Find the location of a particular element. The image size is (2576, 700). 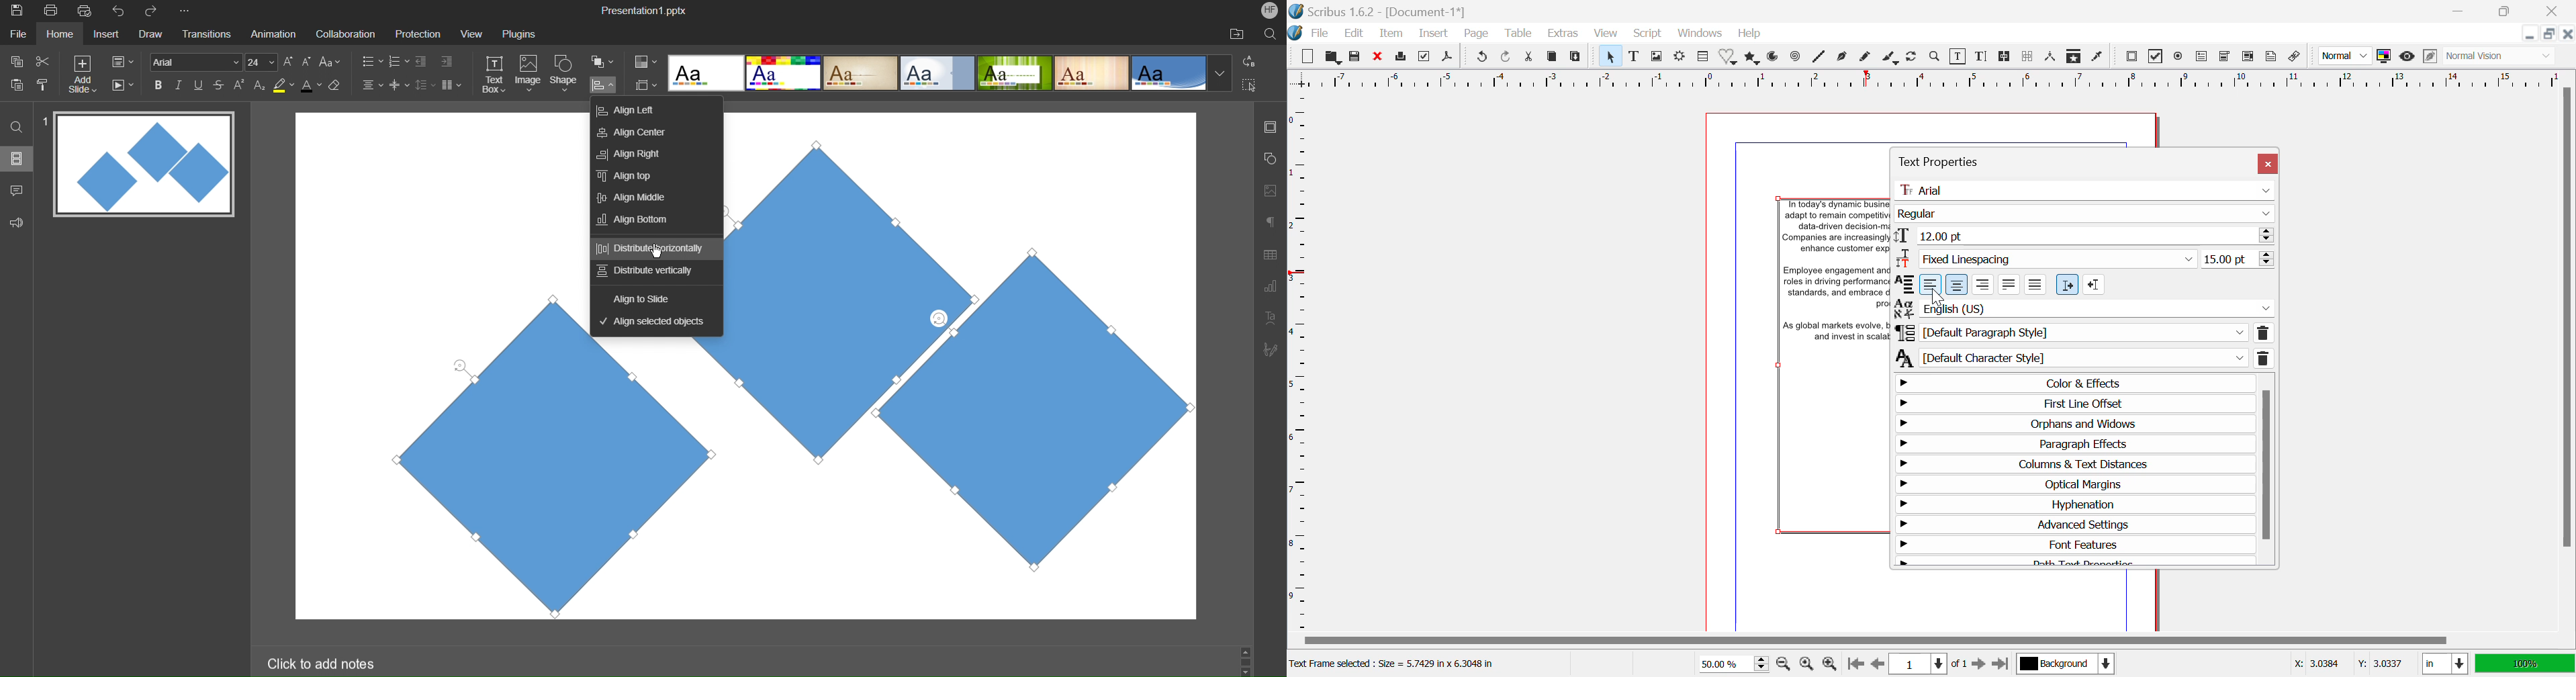

Copy Item Properties is located at coordinates (2074, 55).